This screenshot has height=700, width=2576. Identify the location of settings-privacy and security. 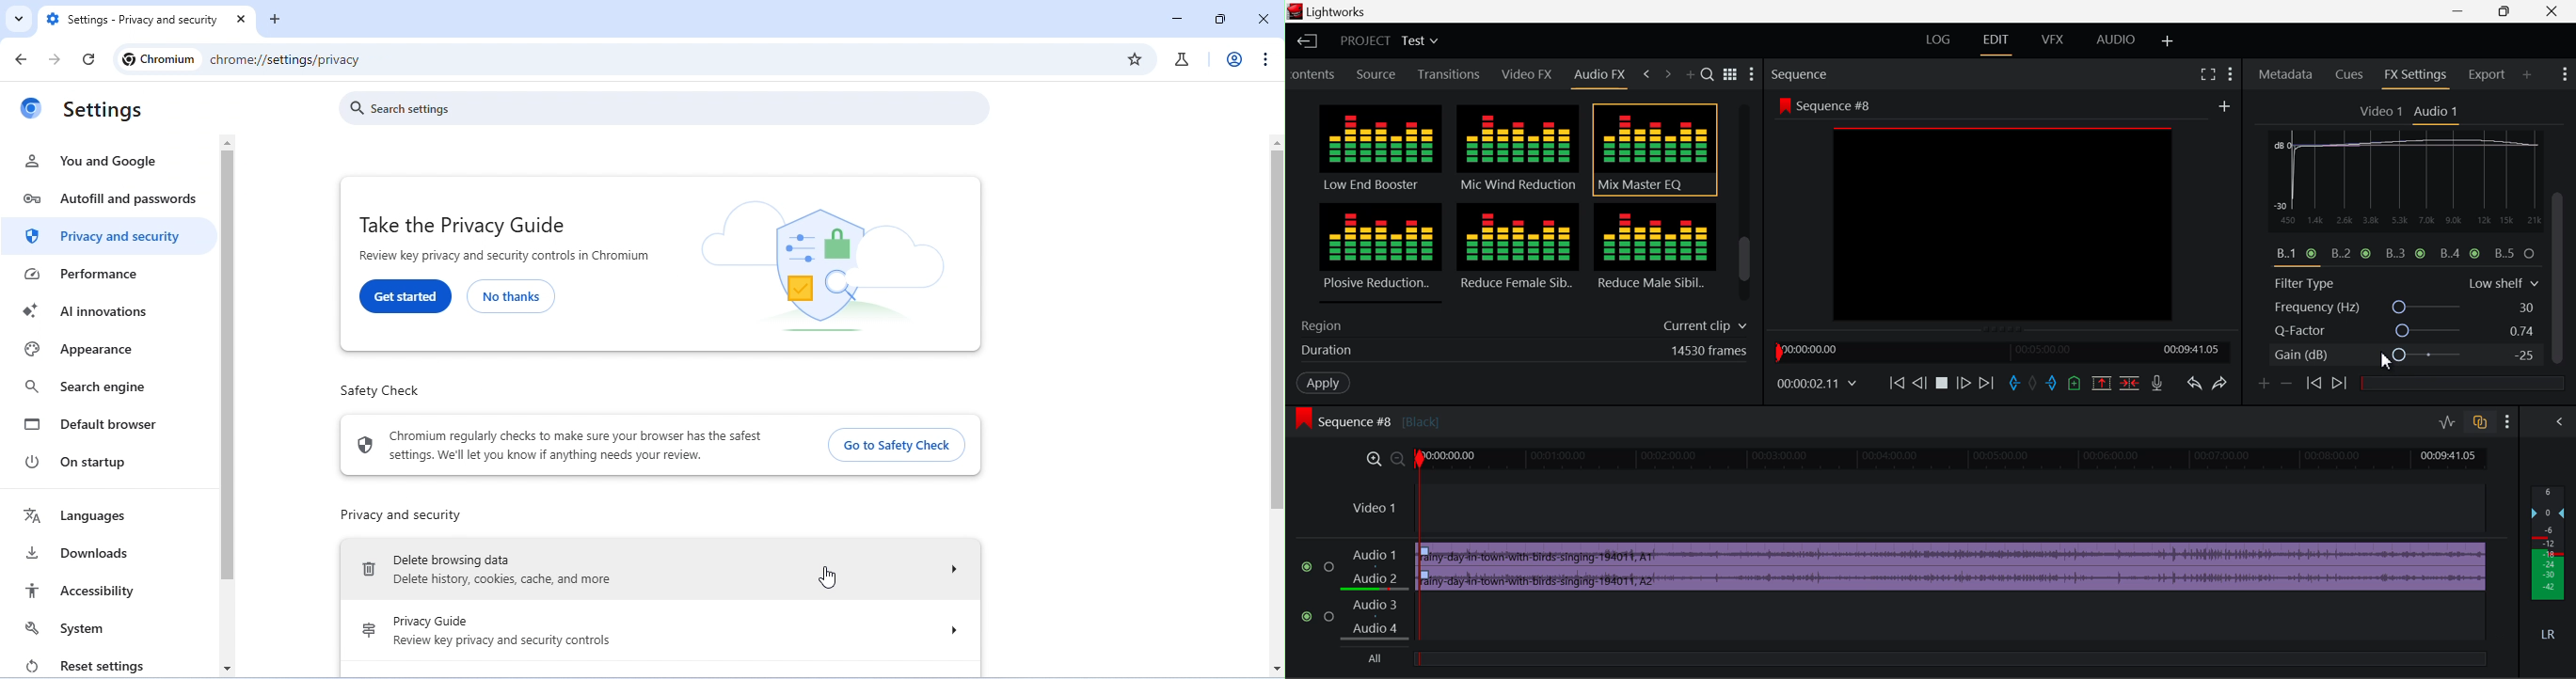
(134, 21).